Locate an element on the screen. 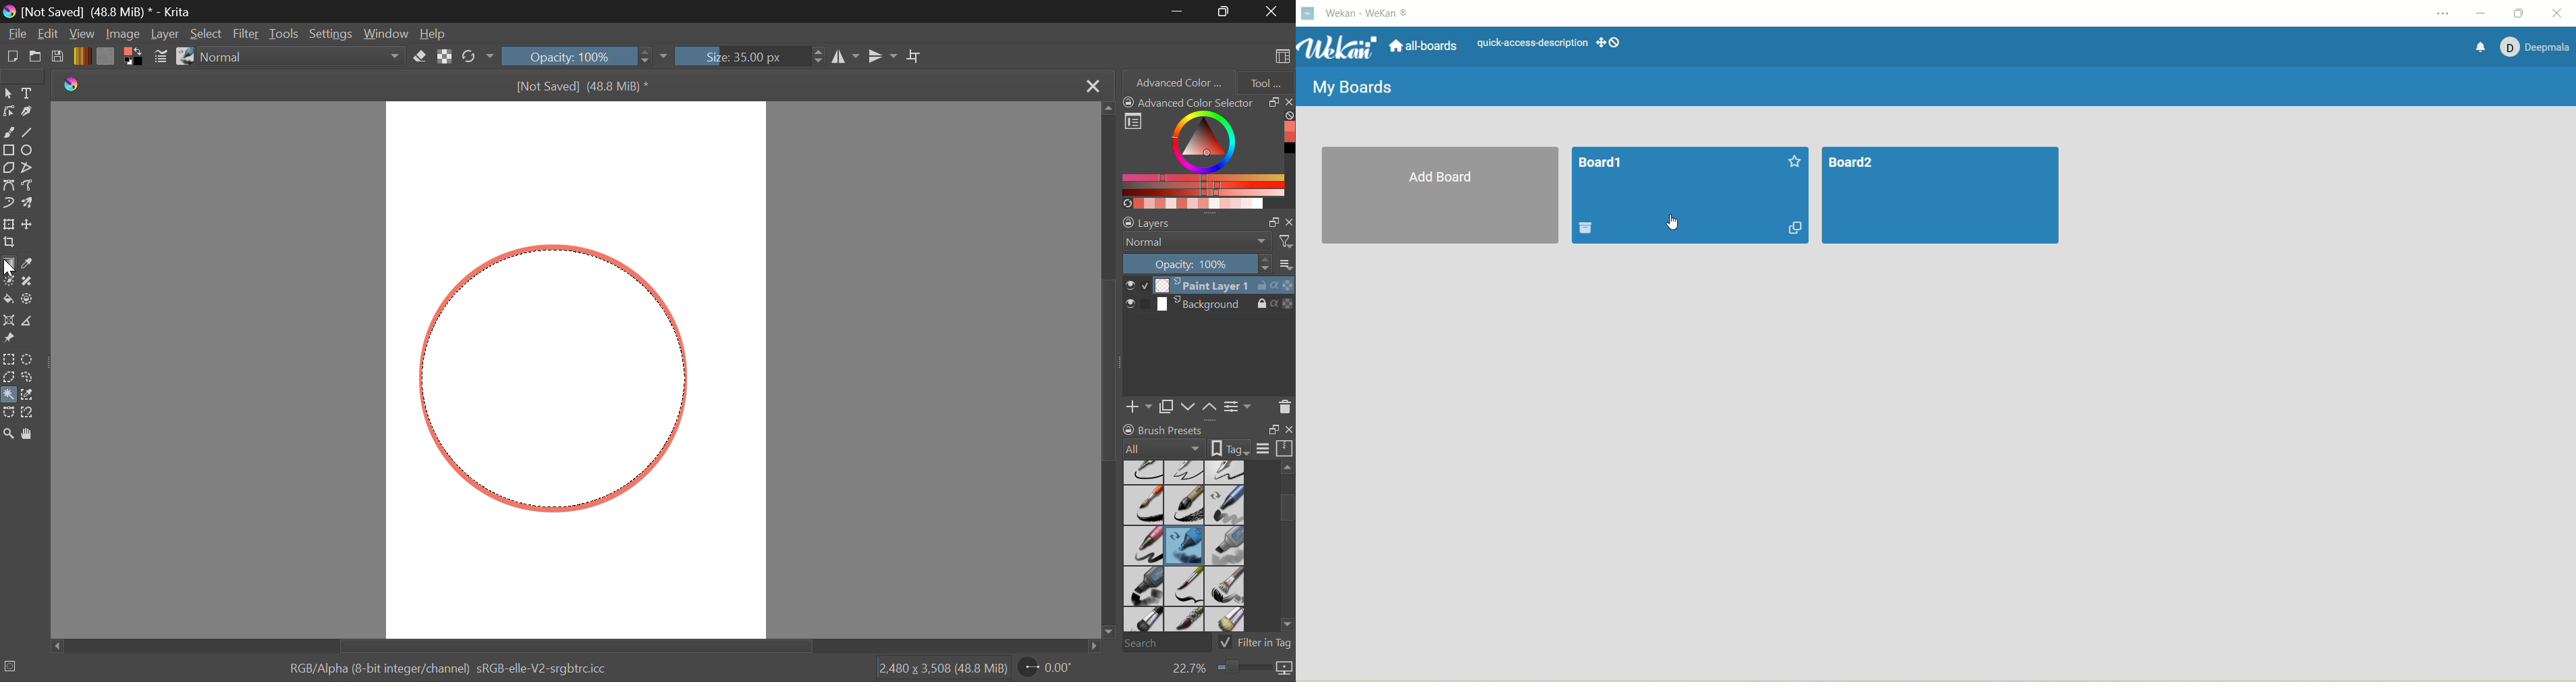 The image size is (2576, 700). Elliptical Selection Tool is located at coordinates (28, 359).